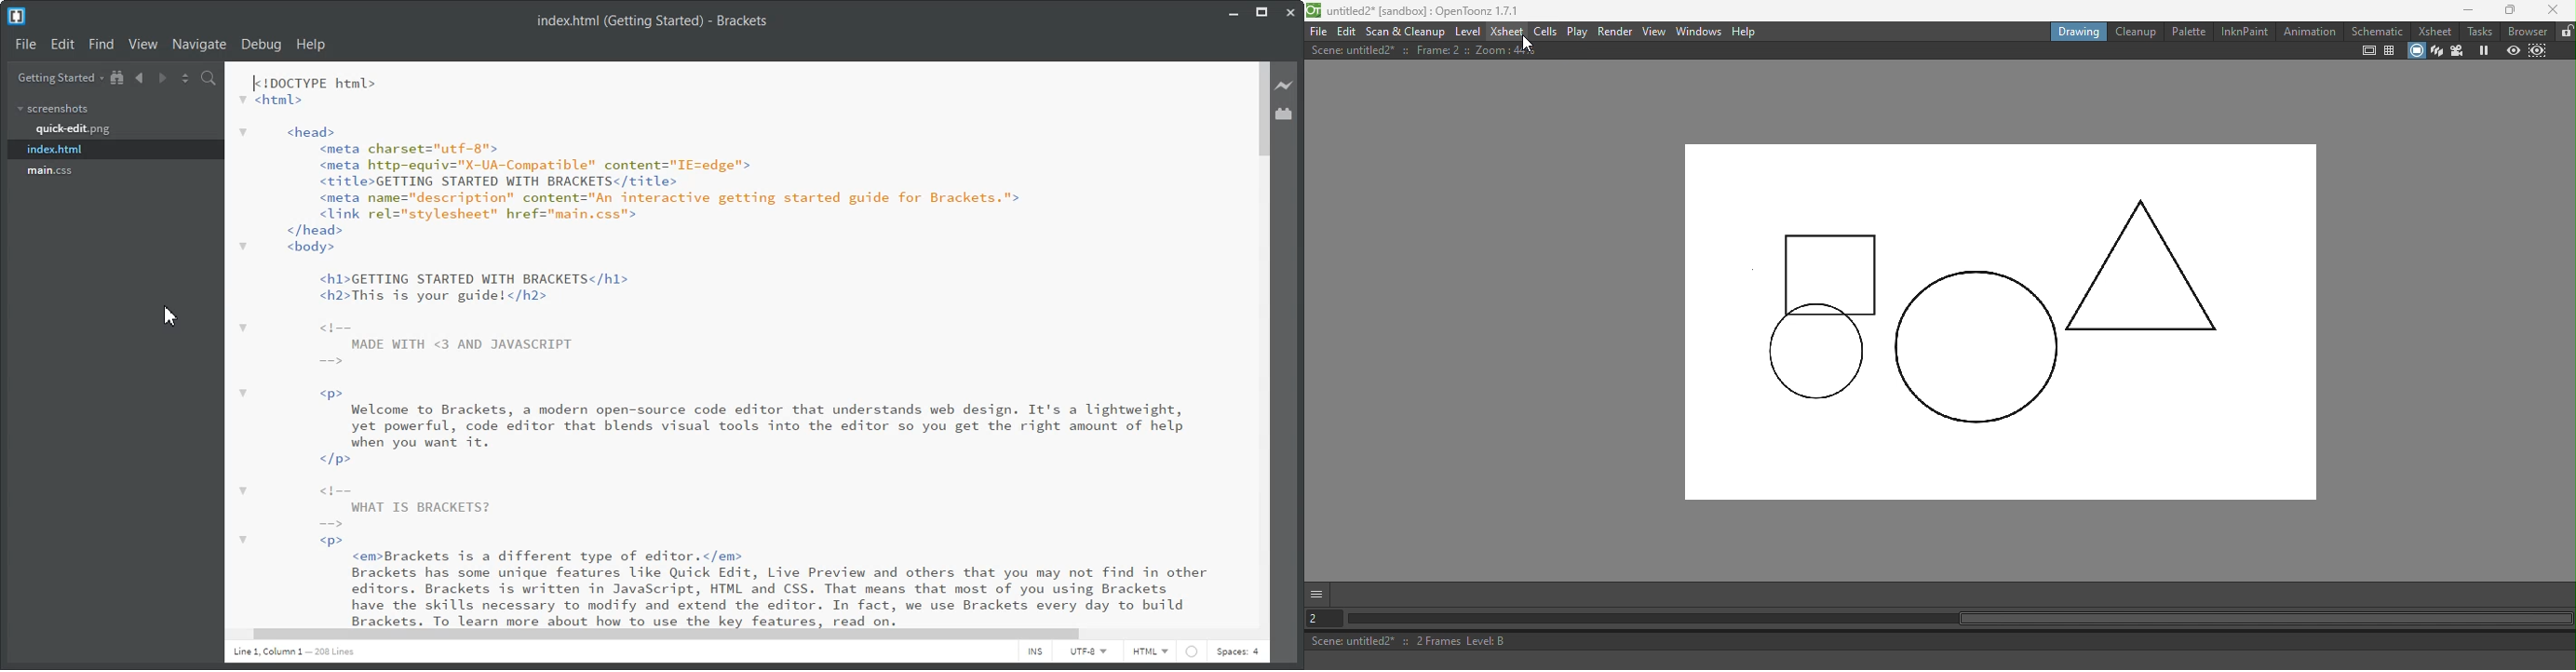 This screenshot has height=672, width=2576. What do you see at coordinates (73, 129) in the screenshot?
I see `quick-edit.png` at bounding box center [73, 129].